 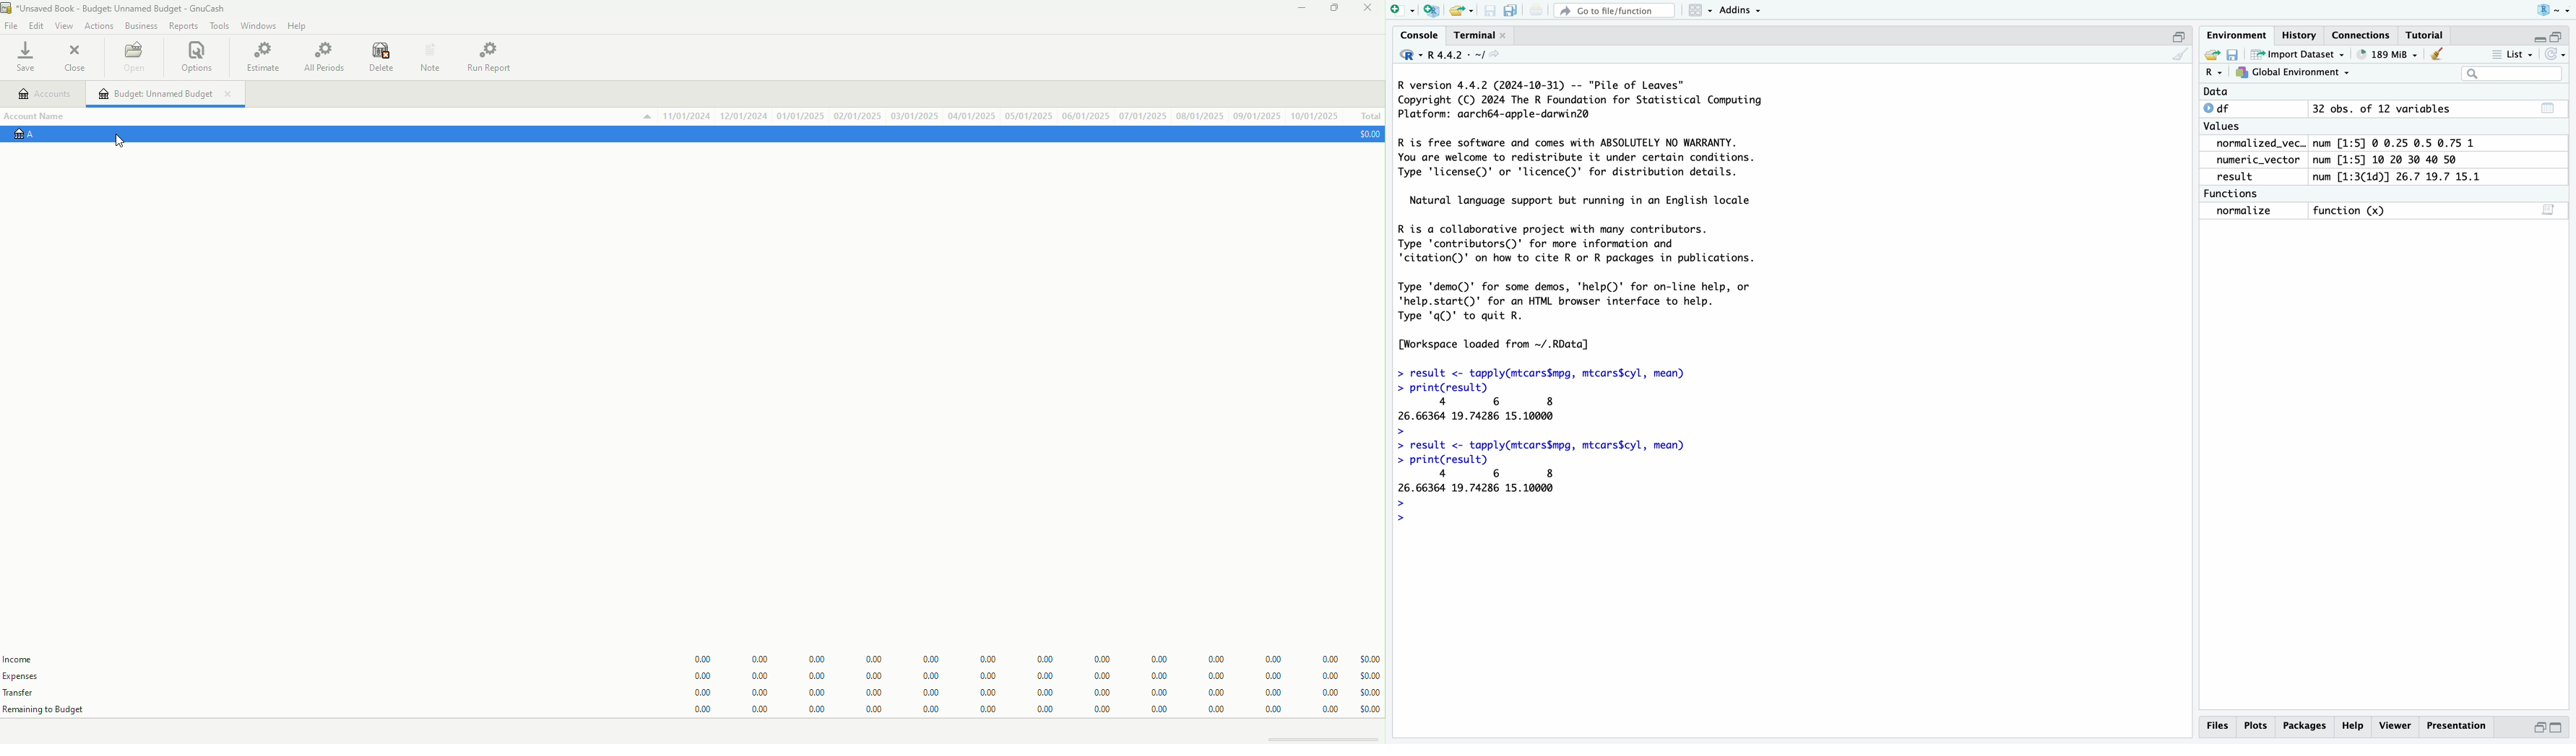 I want to click on Data, so click(x=2218, y=93).